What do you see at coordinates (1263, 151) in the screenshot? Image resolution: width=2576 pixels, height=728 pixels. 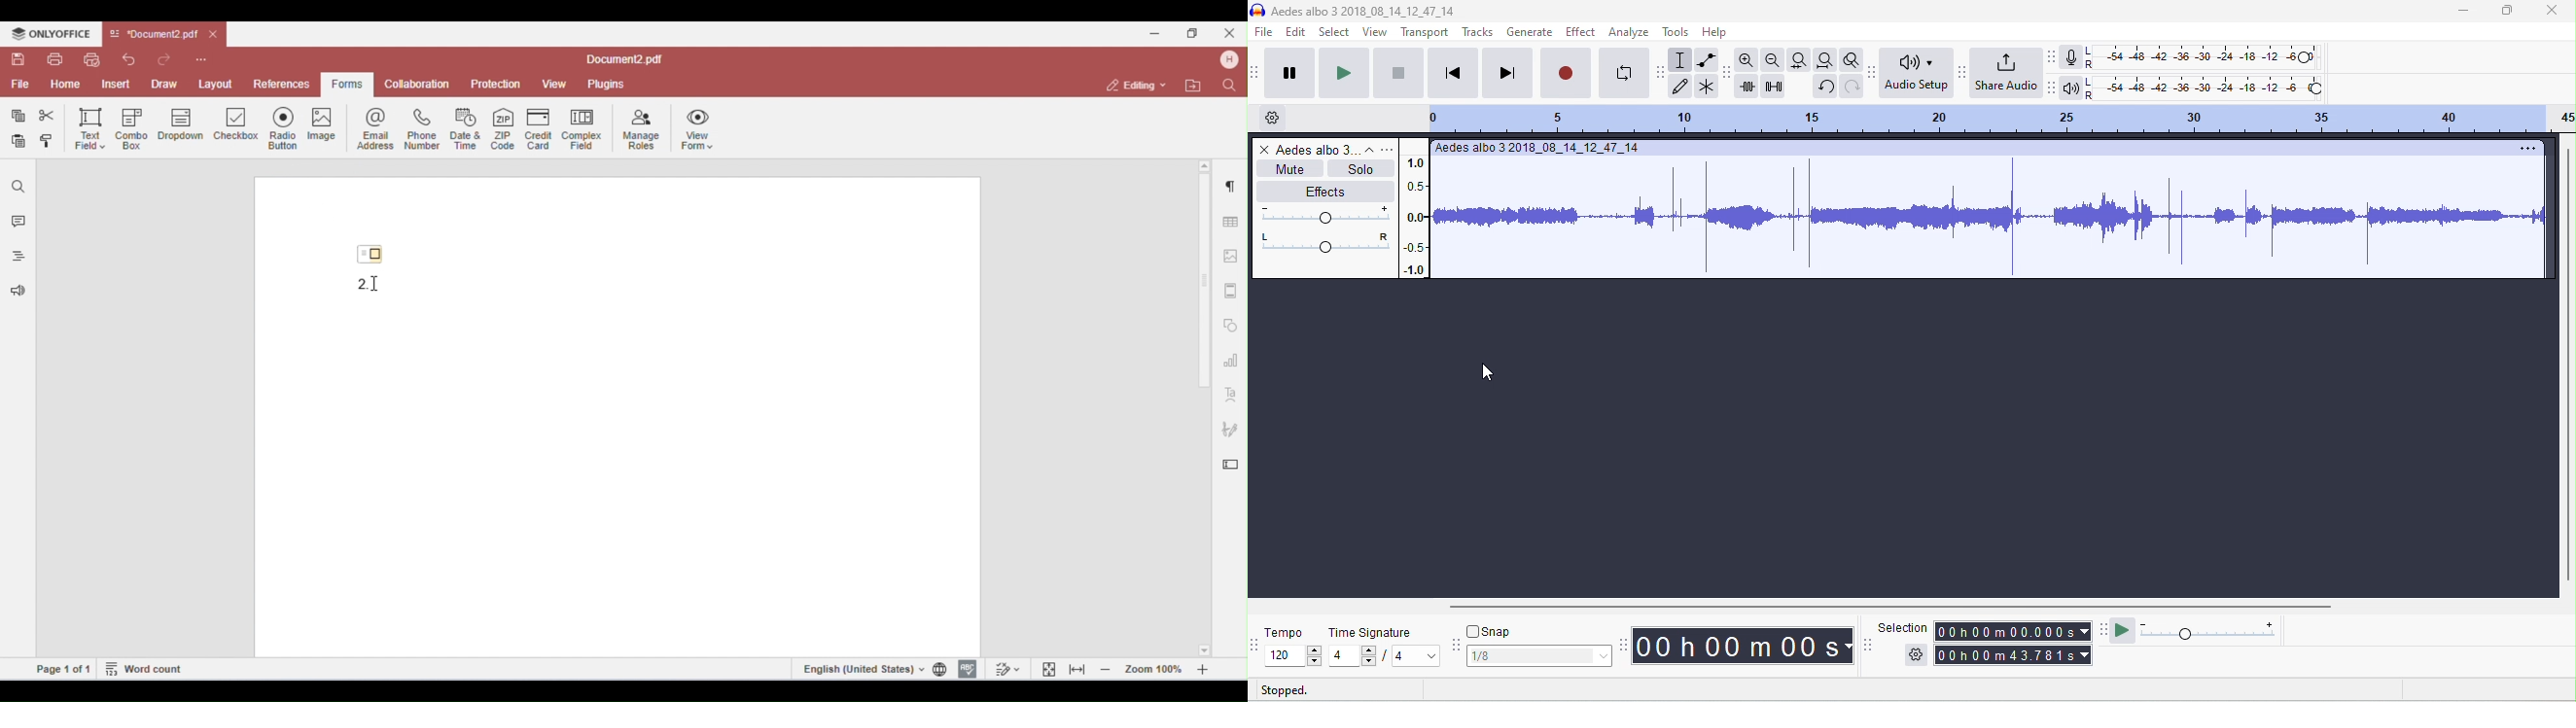 I see `close` at bounding box center [1263, 151].